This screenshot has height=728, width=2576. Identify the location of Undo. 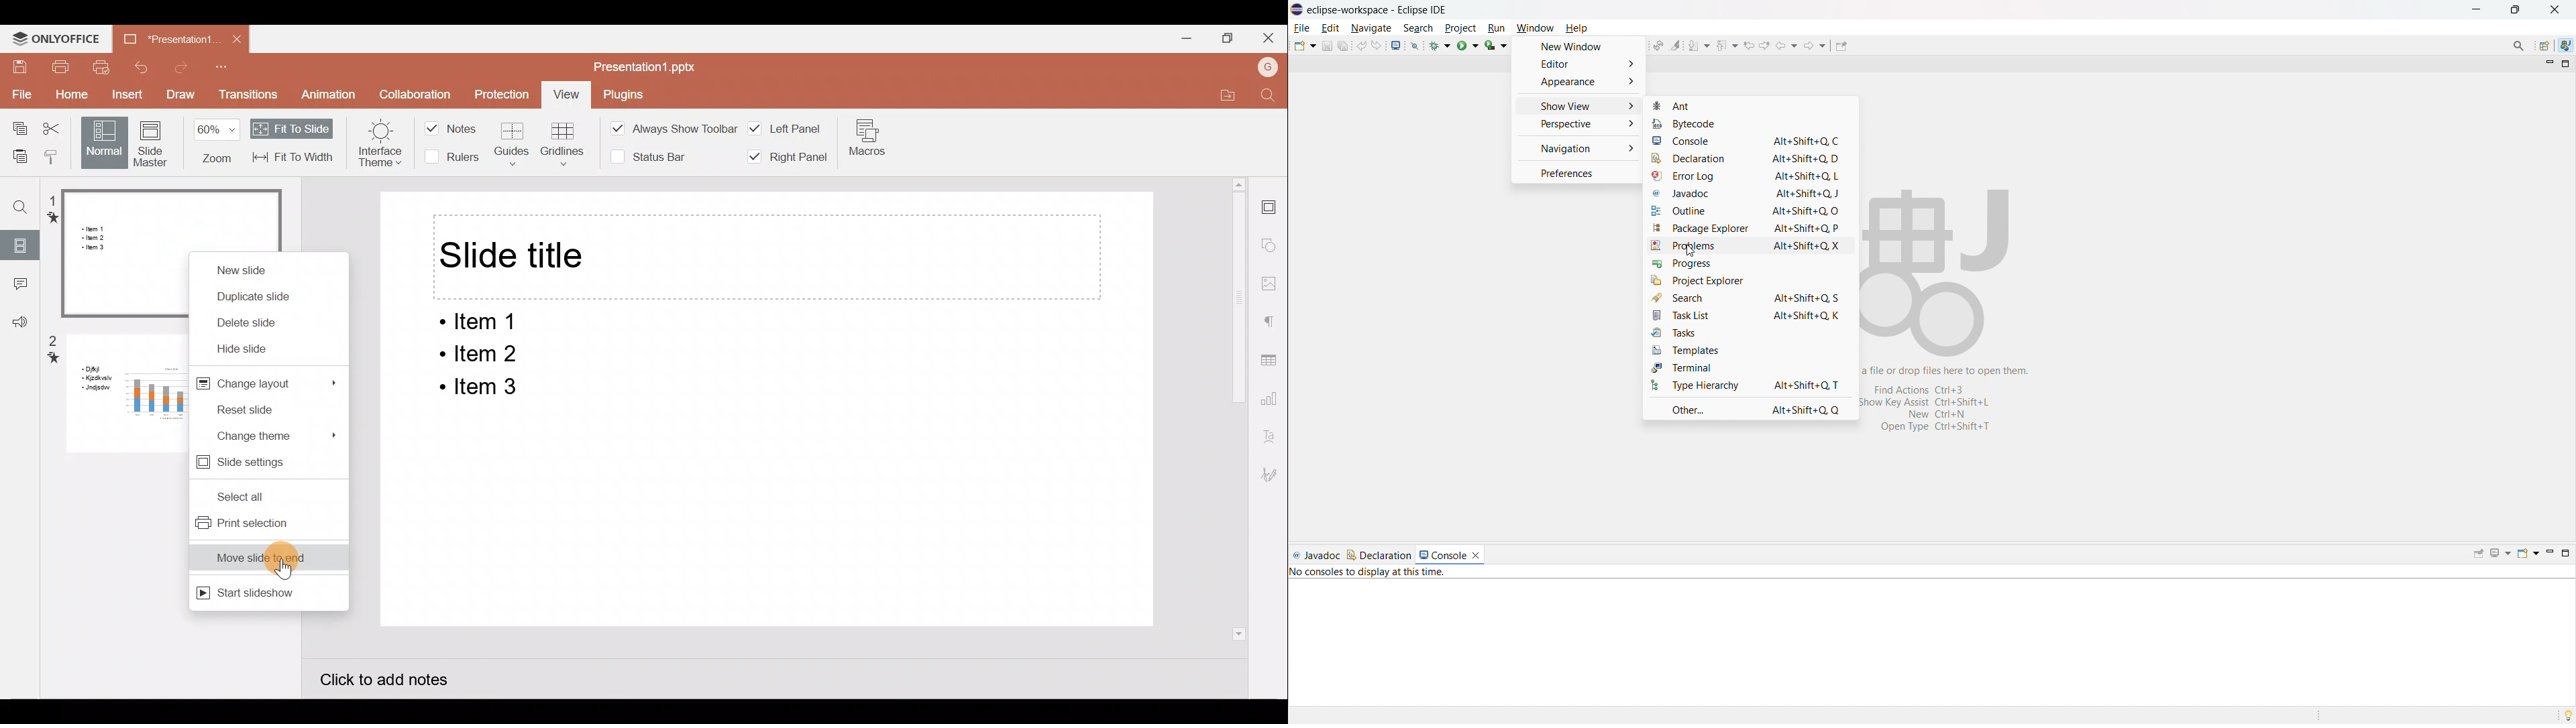
(144, 67).